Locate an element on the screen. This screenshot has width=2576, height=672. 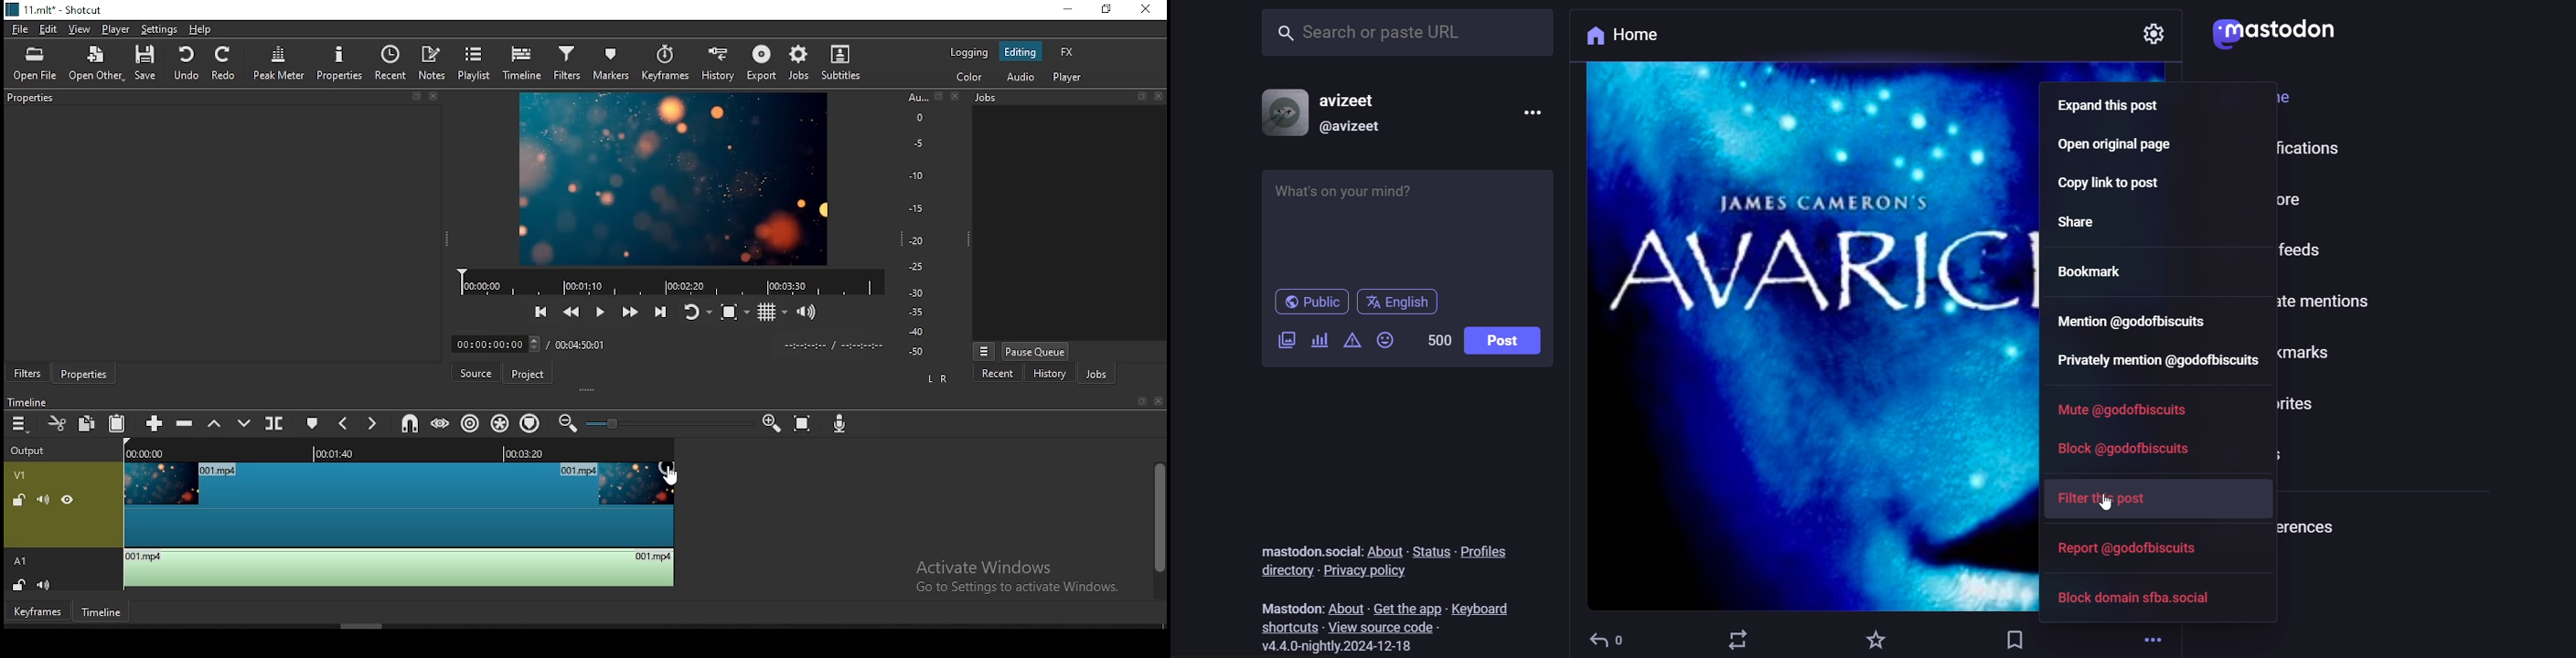
share is located at coordinates (2086, 222).